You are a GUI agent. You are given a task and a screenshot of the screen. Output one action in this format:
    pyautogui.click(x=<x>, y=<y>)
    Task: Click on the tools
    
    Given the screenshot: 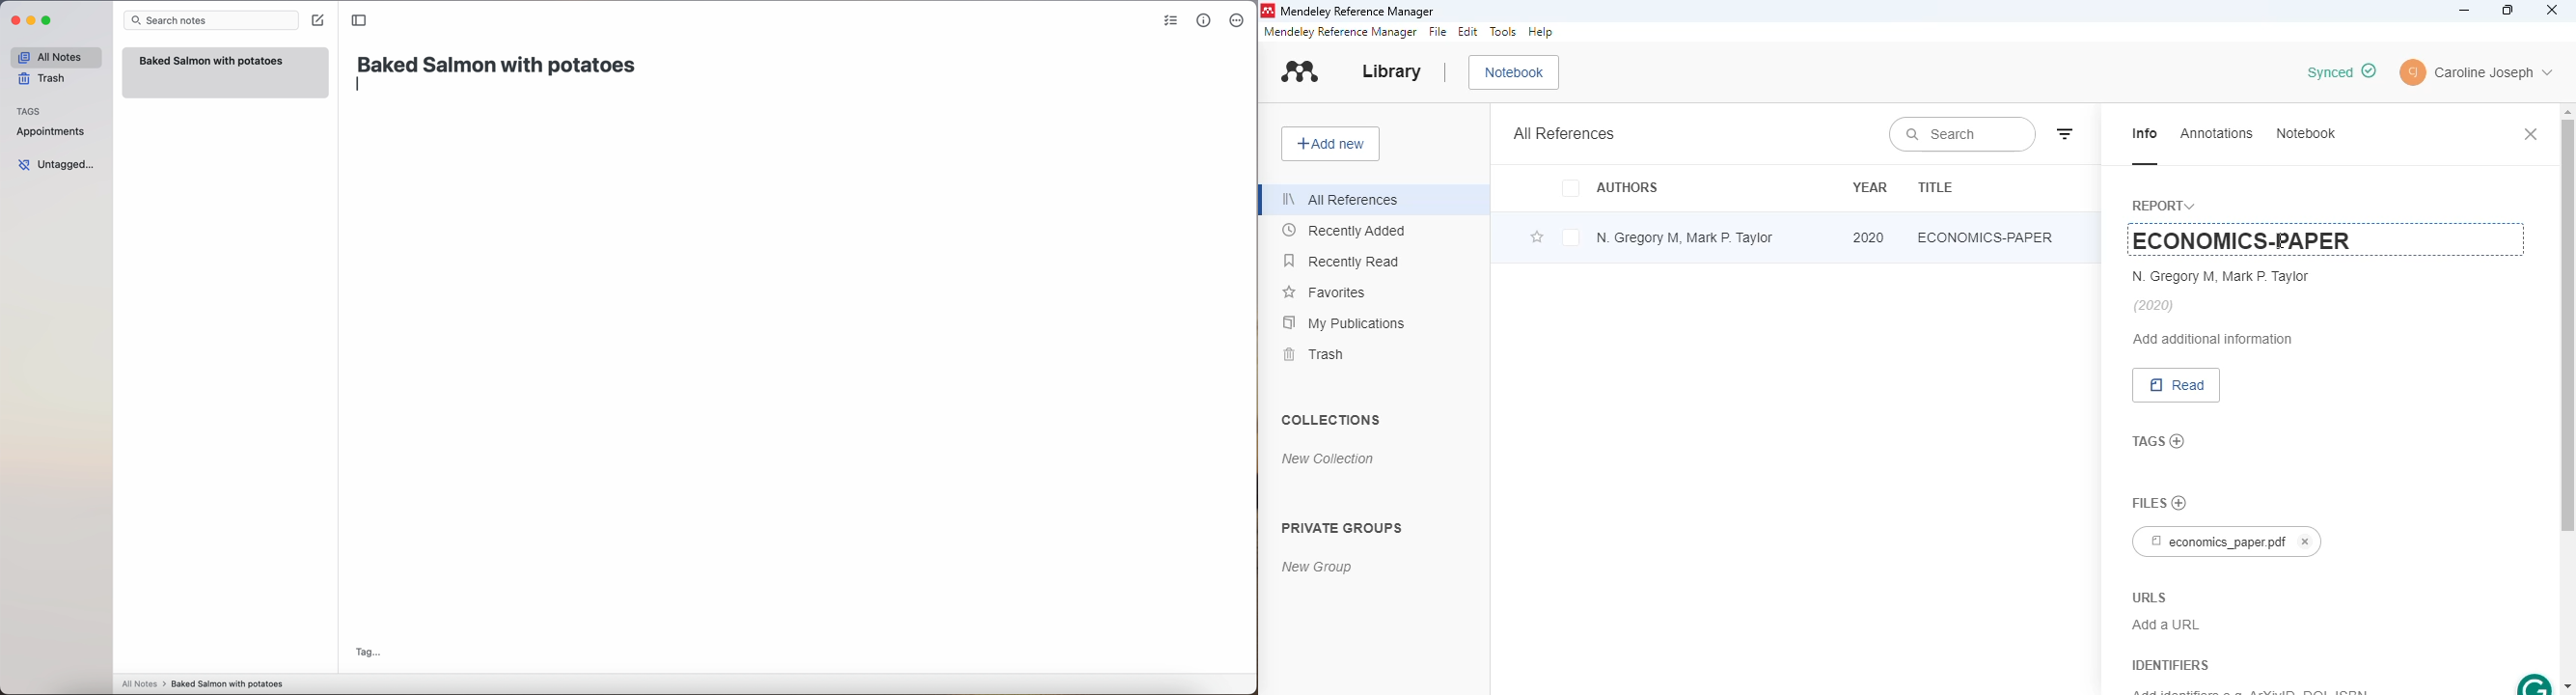 What is the action you would take?
    pyautogui.click(x=1503, y=31)
    